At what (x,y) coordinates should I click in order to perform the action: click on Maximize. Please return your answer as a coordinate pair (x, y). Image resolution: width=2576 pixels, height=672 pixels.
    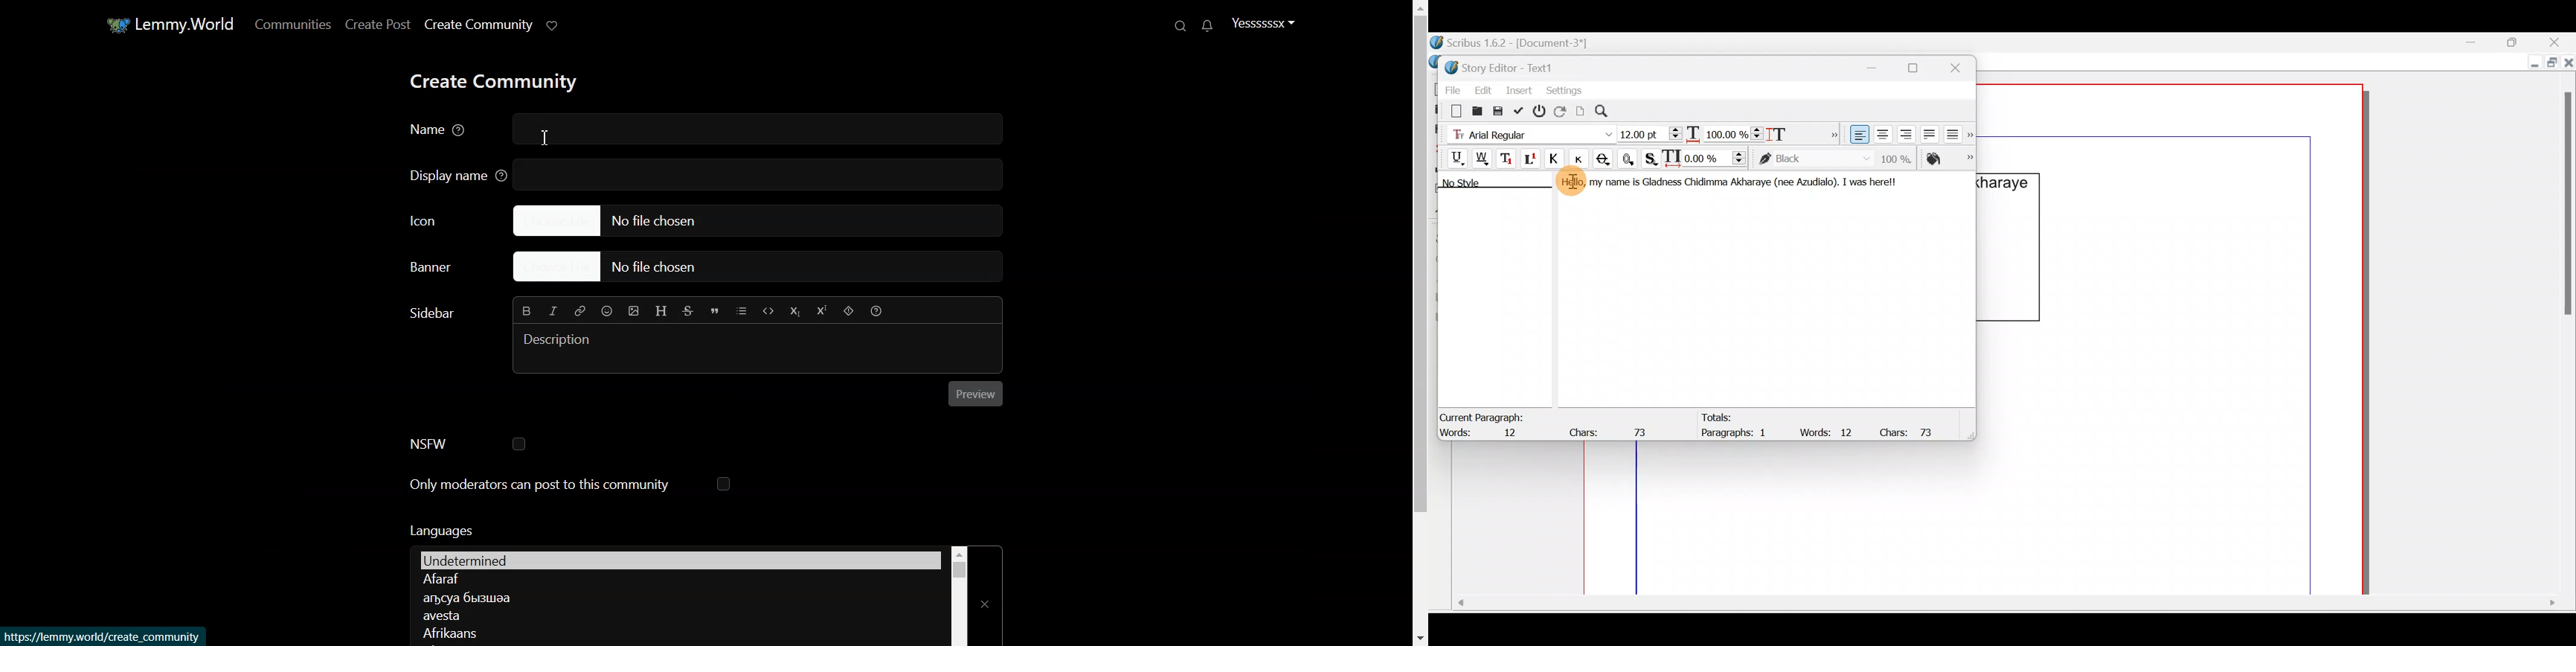
    Looking at the image, I should click on (2550, 64).